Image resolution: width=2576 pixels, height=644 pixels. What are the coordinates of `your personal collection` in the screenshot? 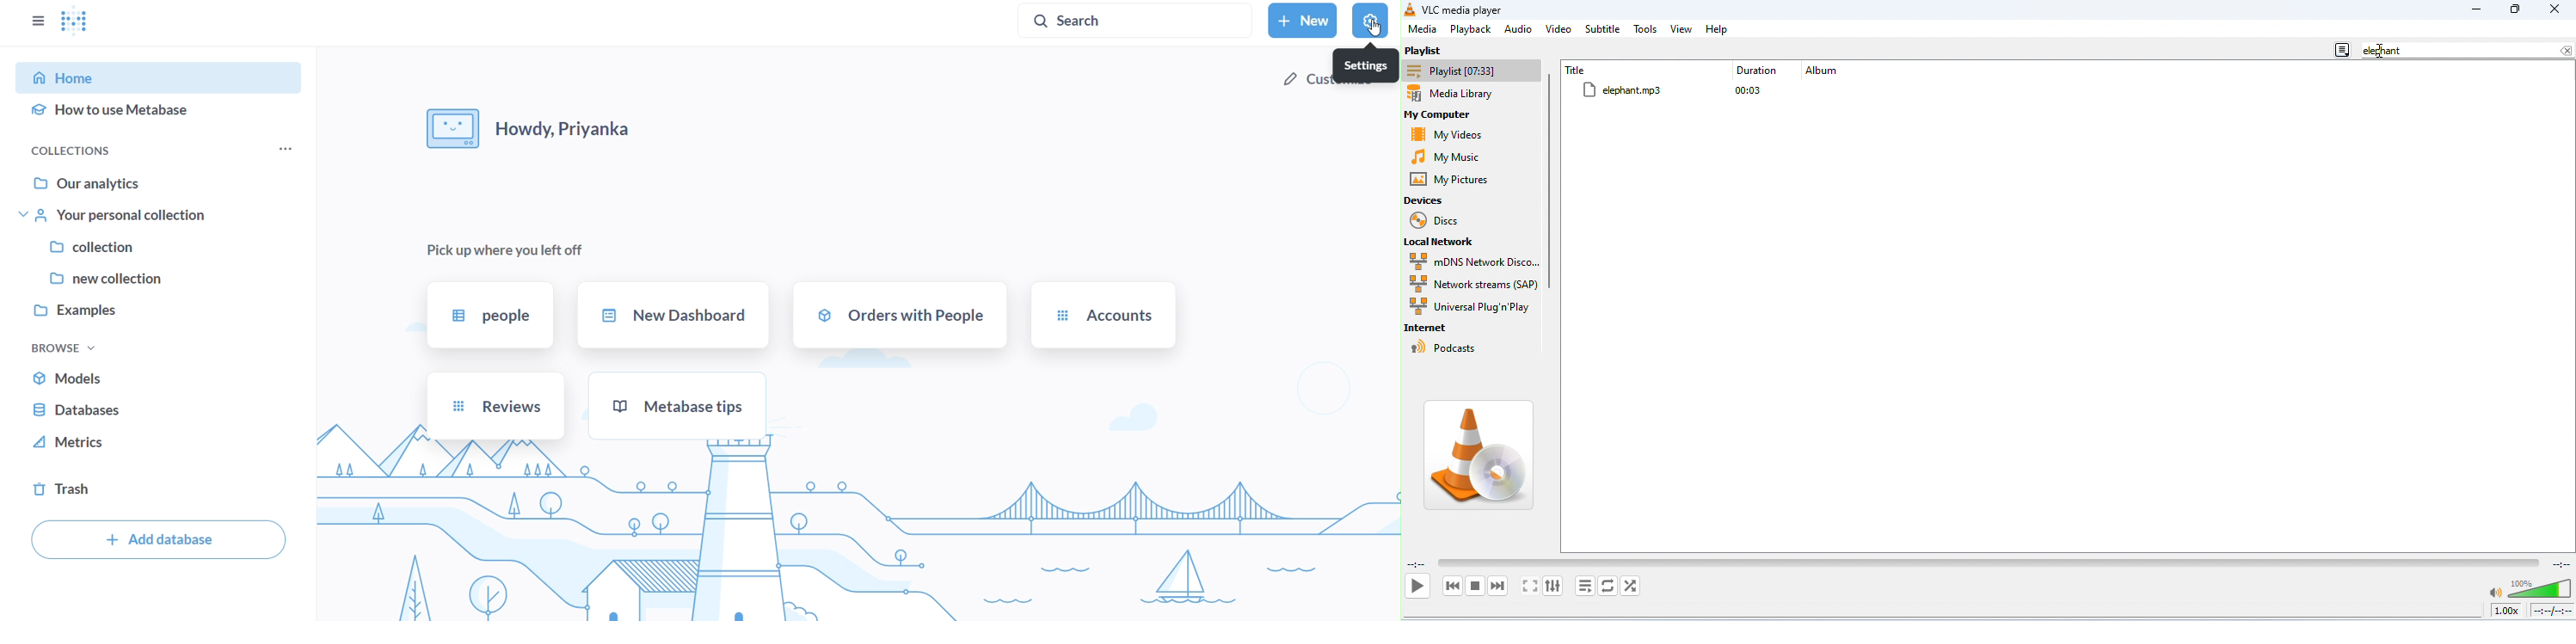 It's located at (161, 214).